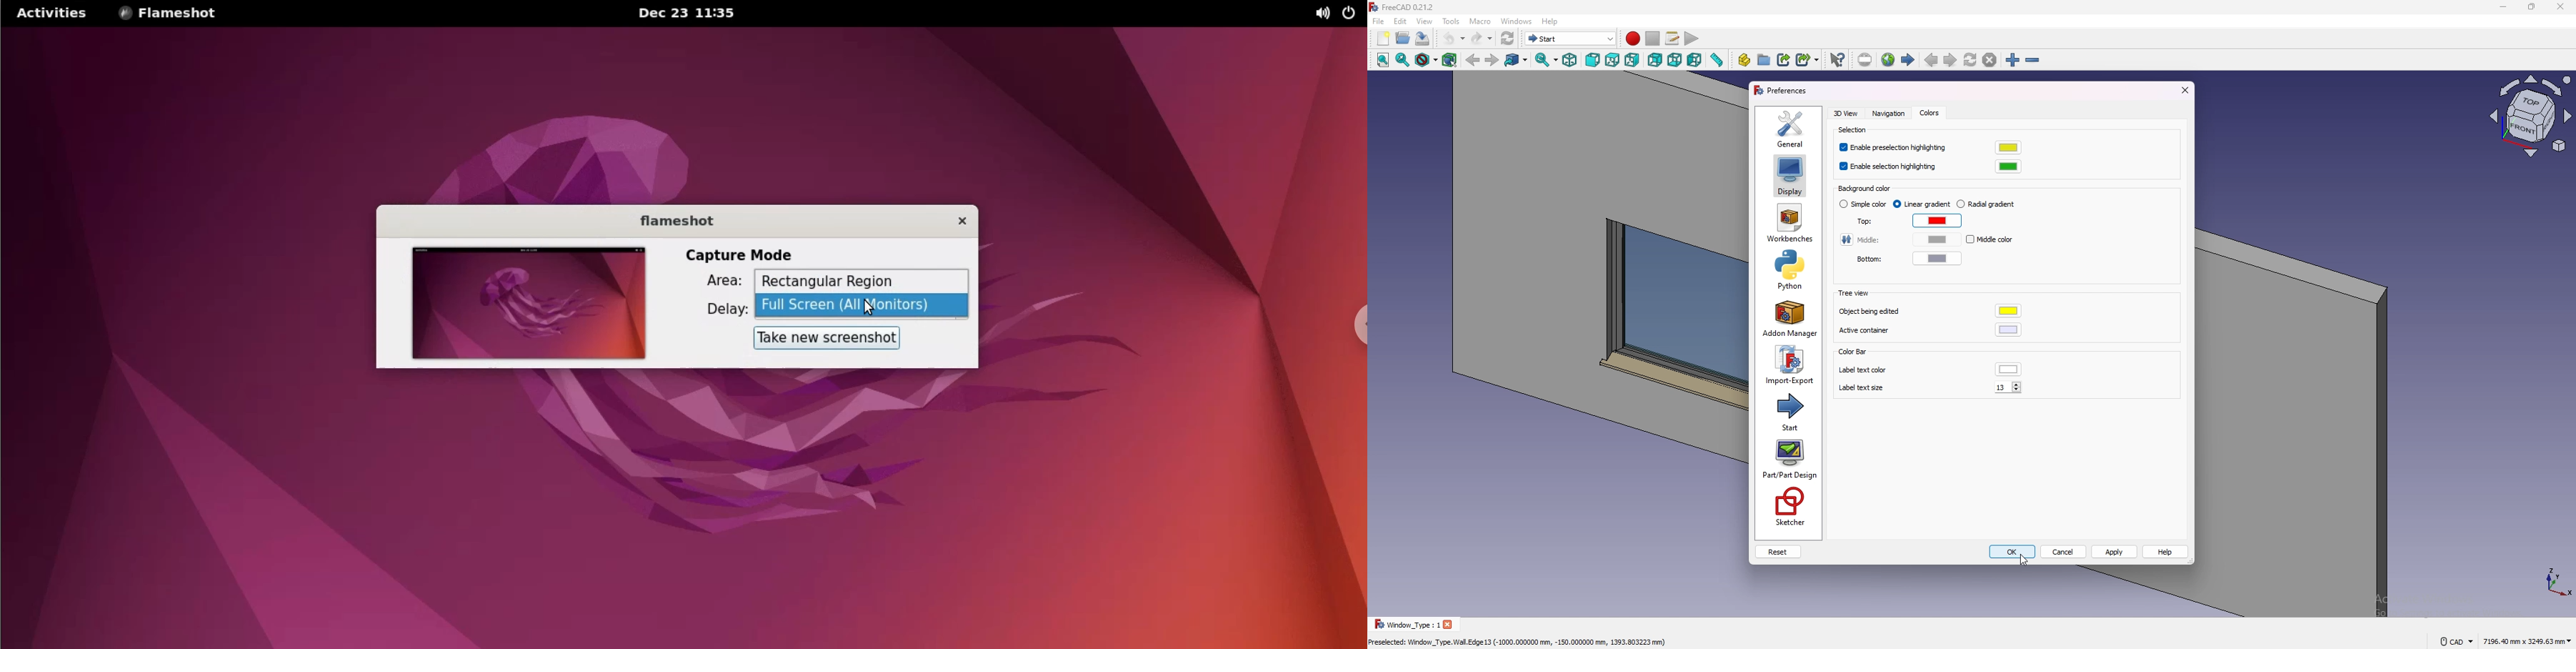  Describe the element at coordinates (2183, 90) in the screenshot. I see `exit` at that location.